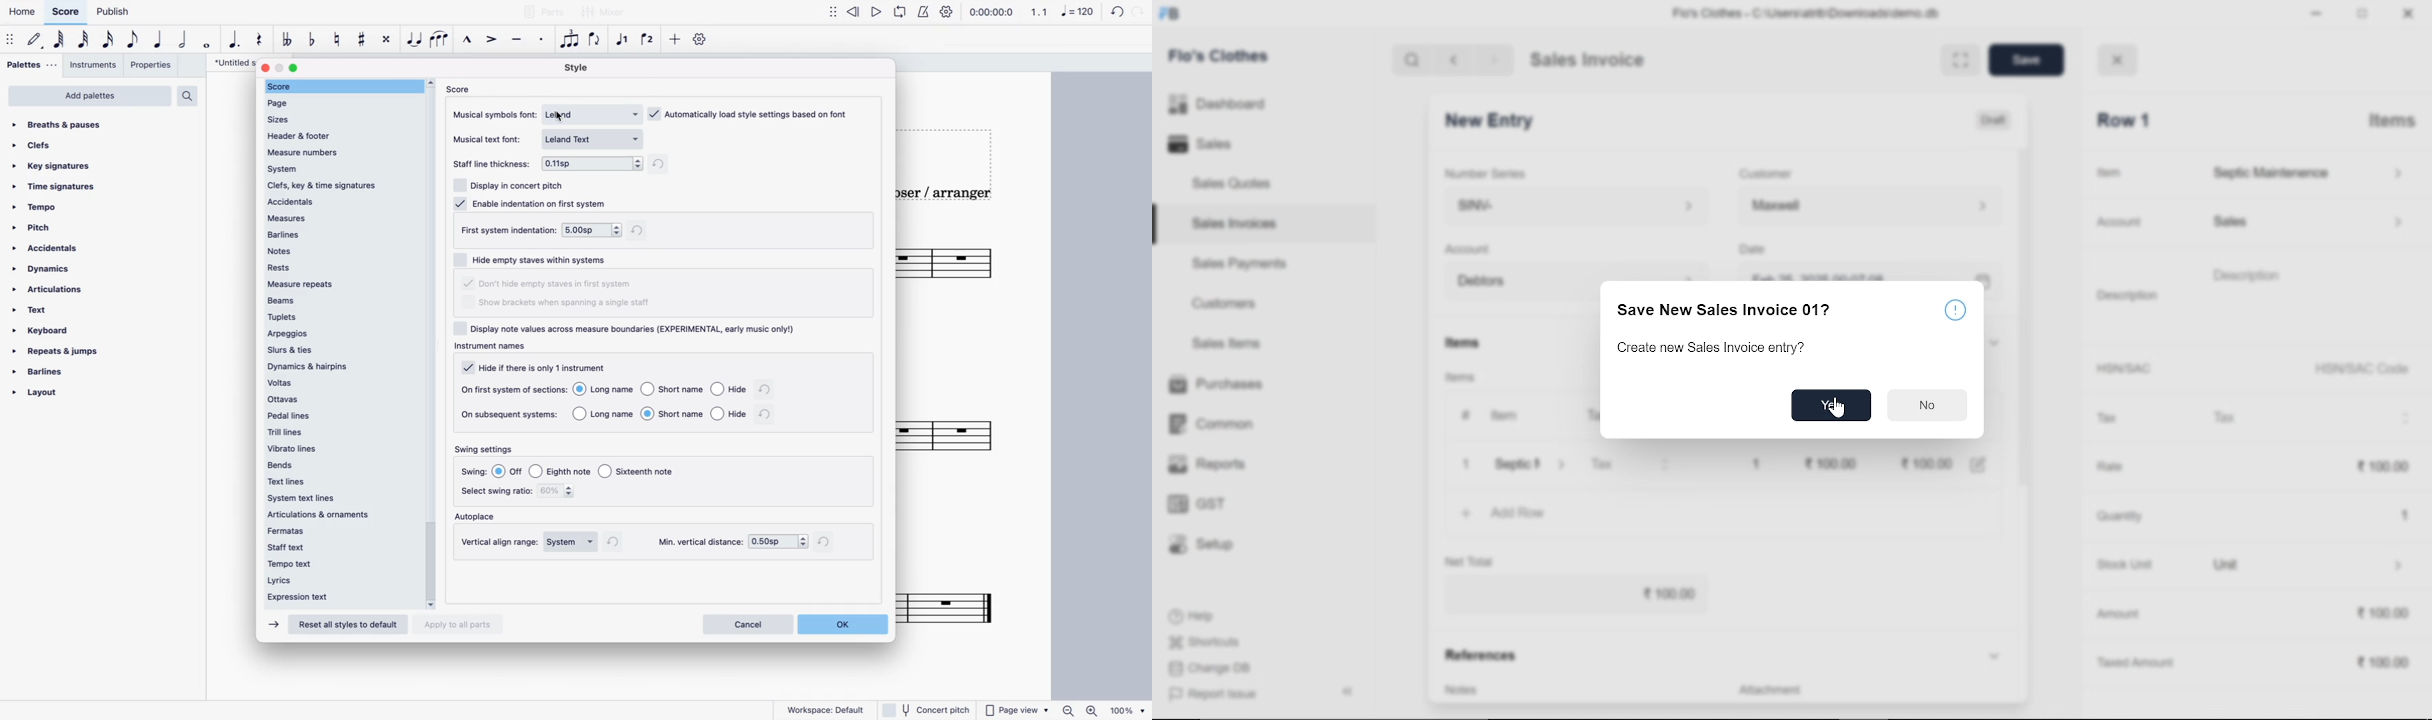  I want to click on Create new Sales Invoice entry?, so click(1714, 350).